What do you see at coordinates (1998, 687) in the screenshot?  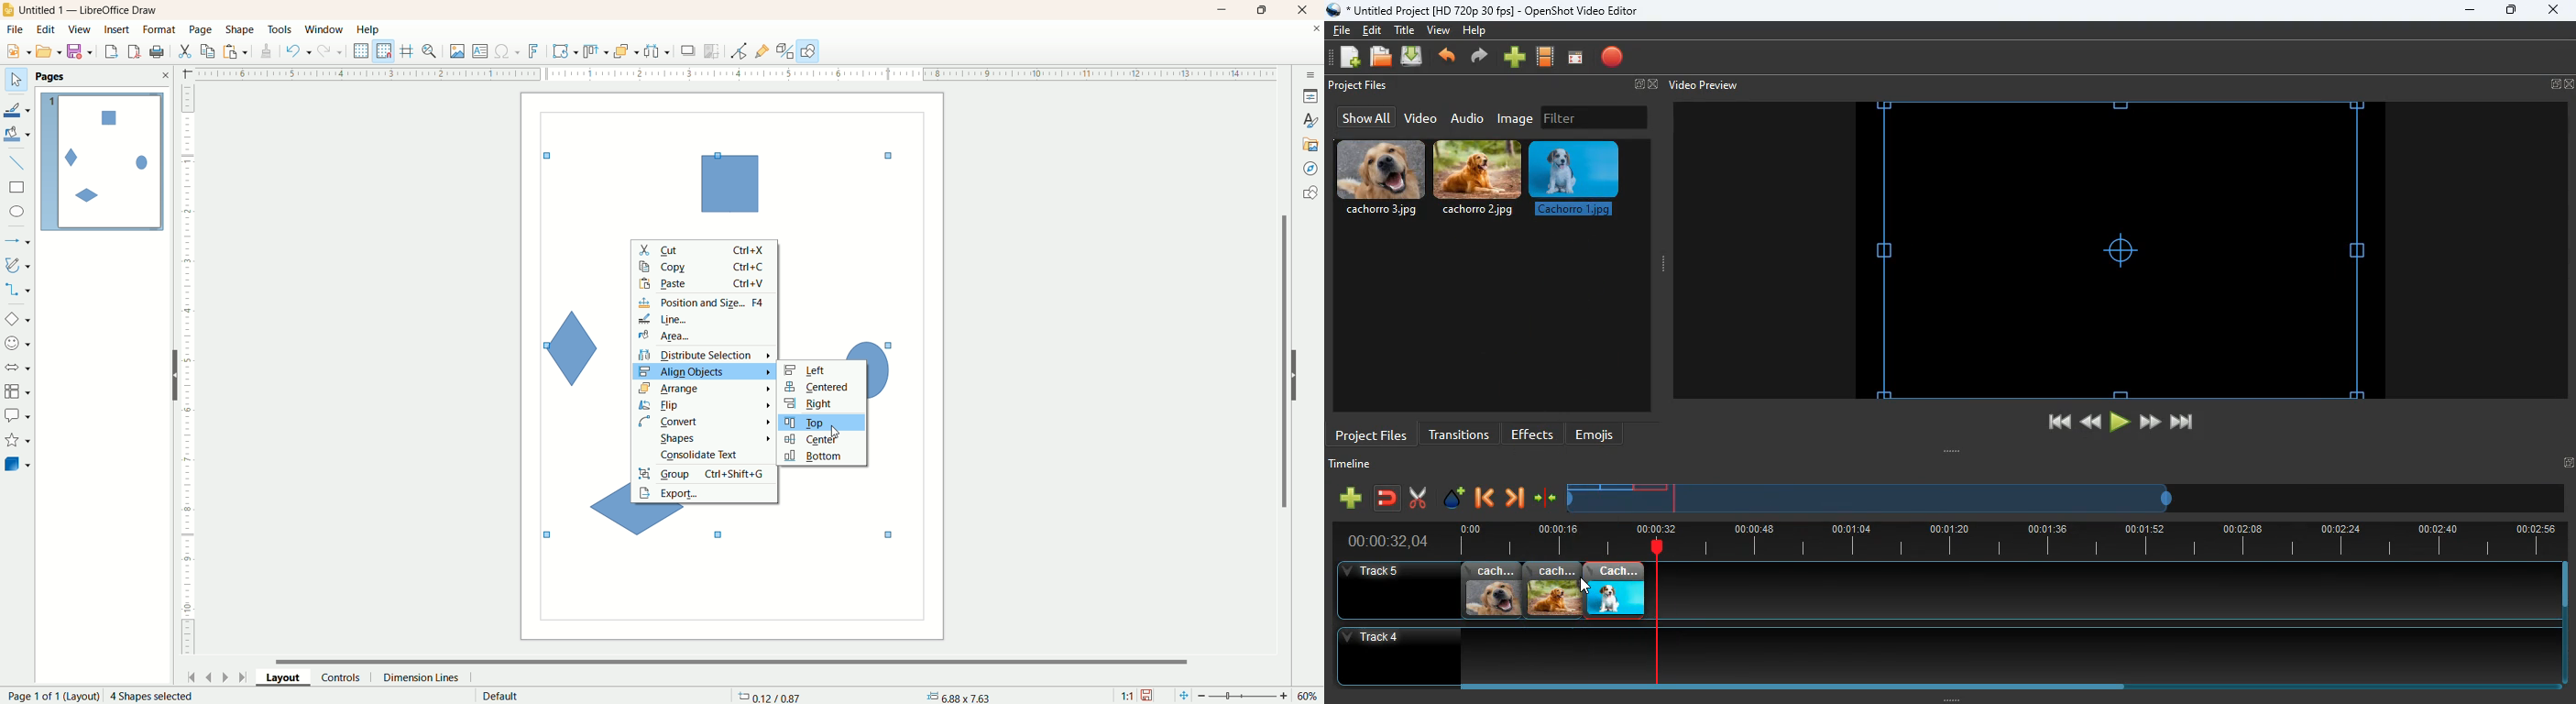 I see `Horizontal slide bar` at bounding box center [1998, 687].